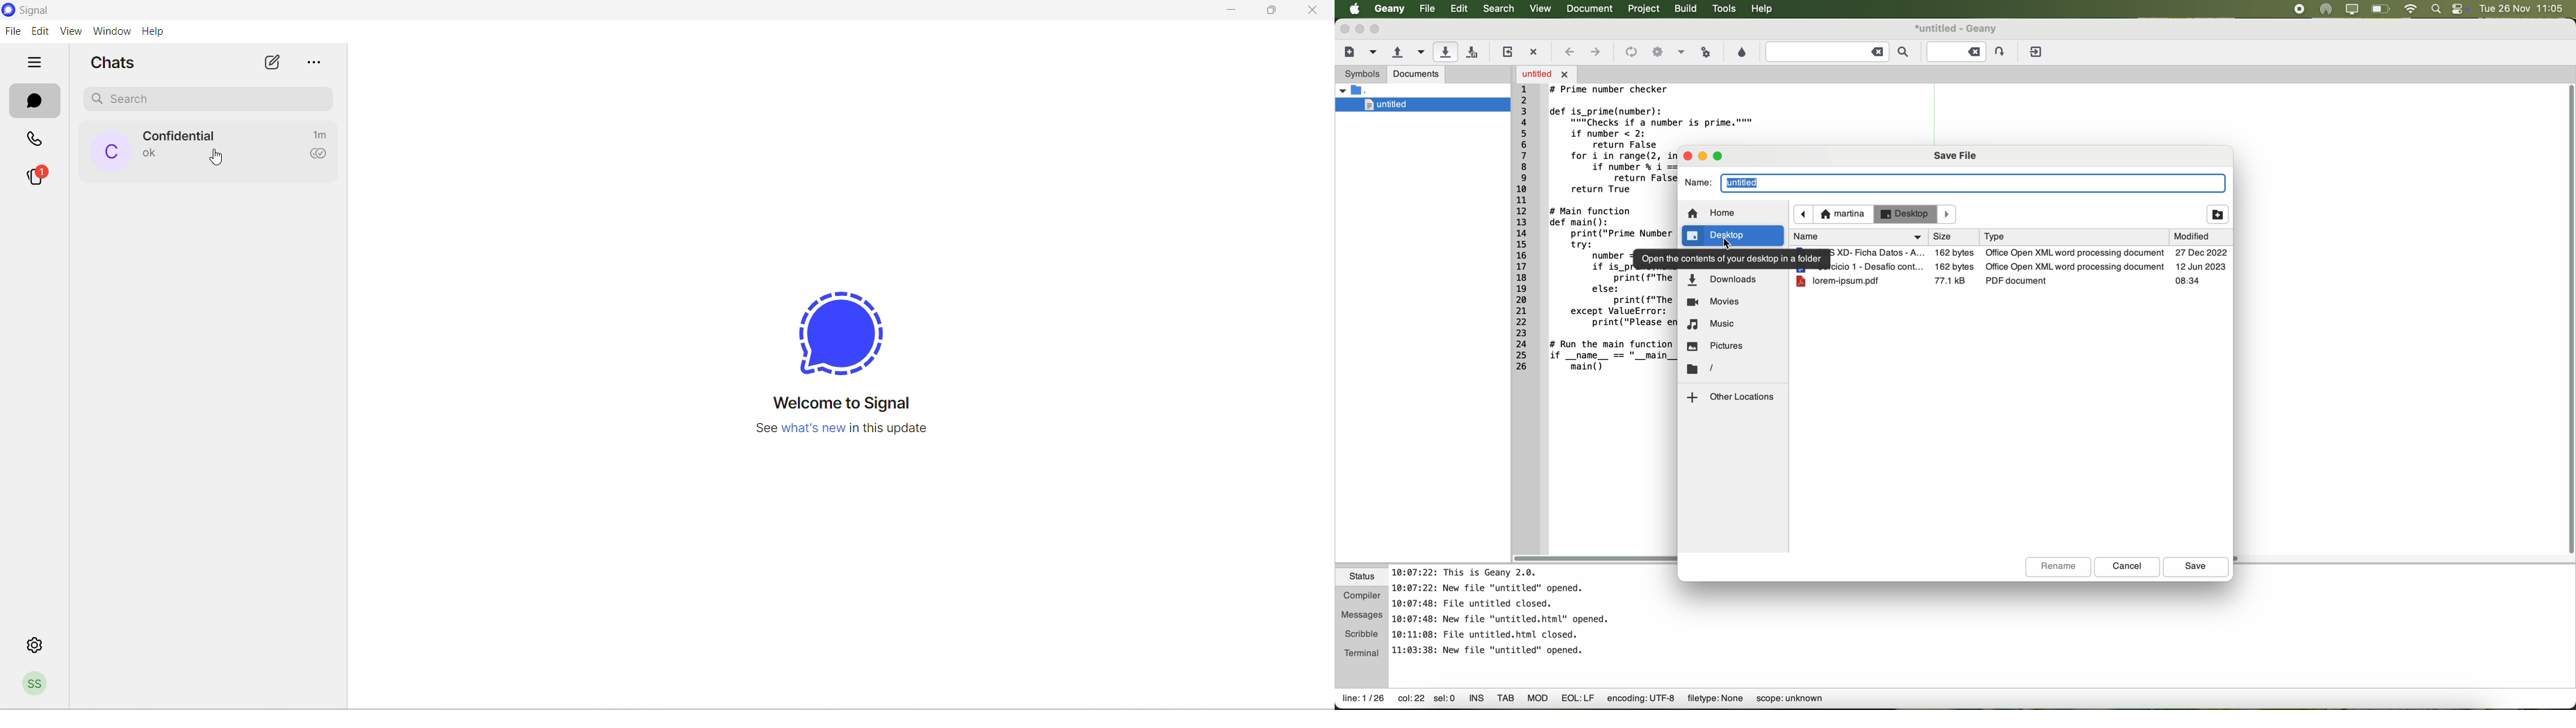  Describe the element at coordinates (837, 333) in the screenshot. I see `signal logo` at that location.